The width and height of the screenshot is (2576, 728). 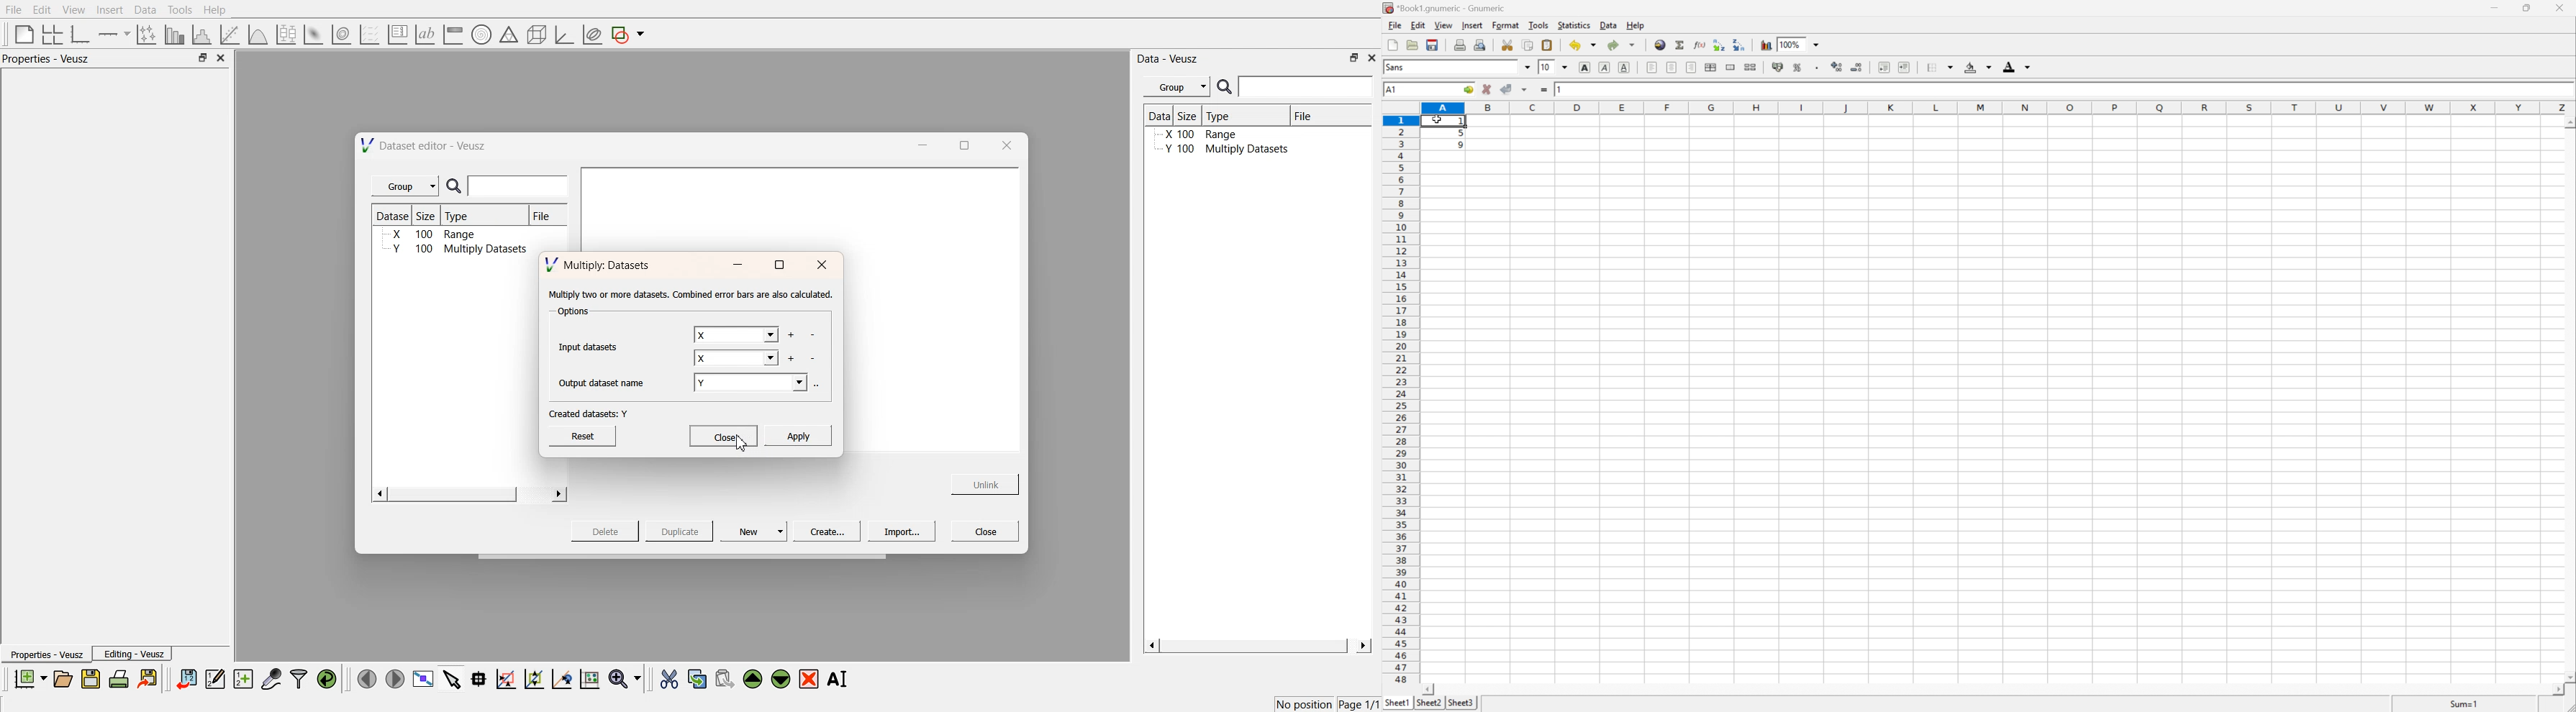 What do you see at coordinates (1507, 88) in the screenshot?
I see `accept changes` at bounding box center [1507, 88].